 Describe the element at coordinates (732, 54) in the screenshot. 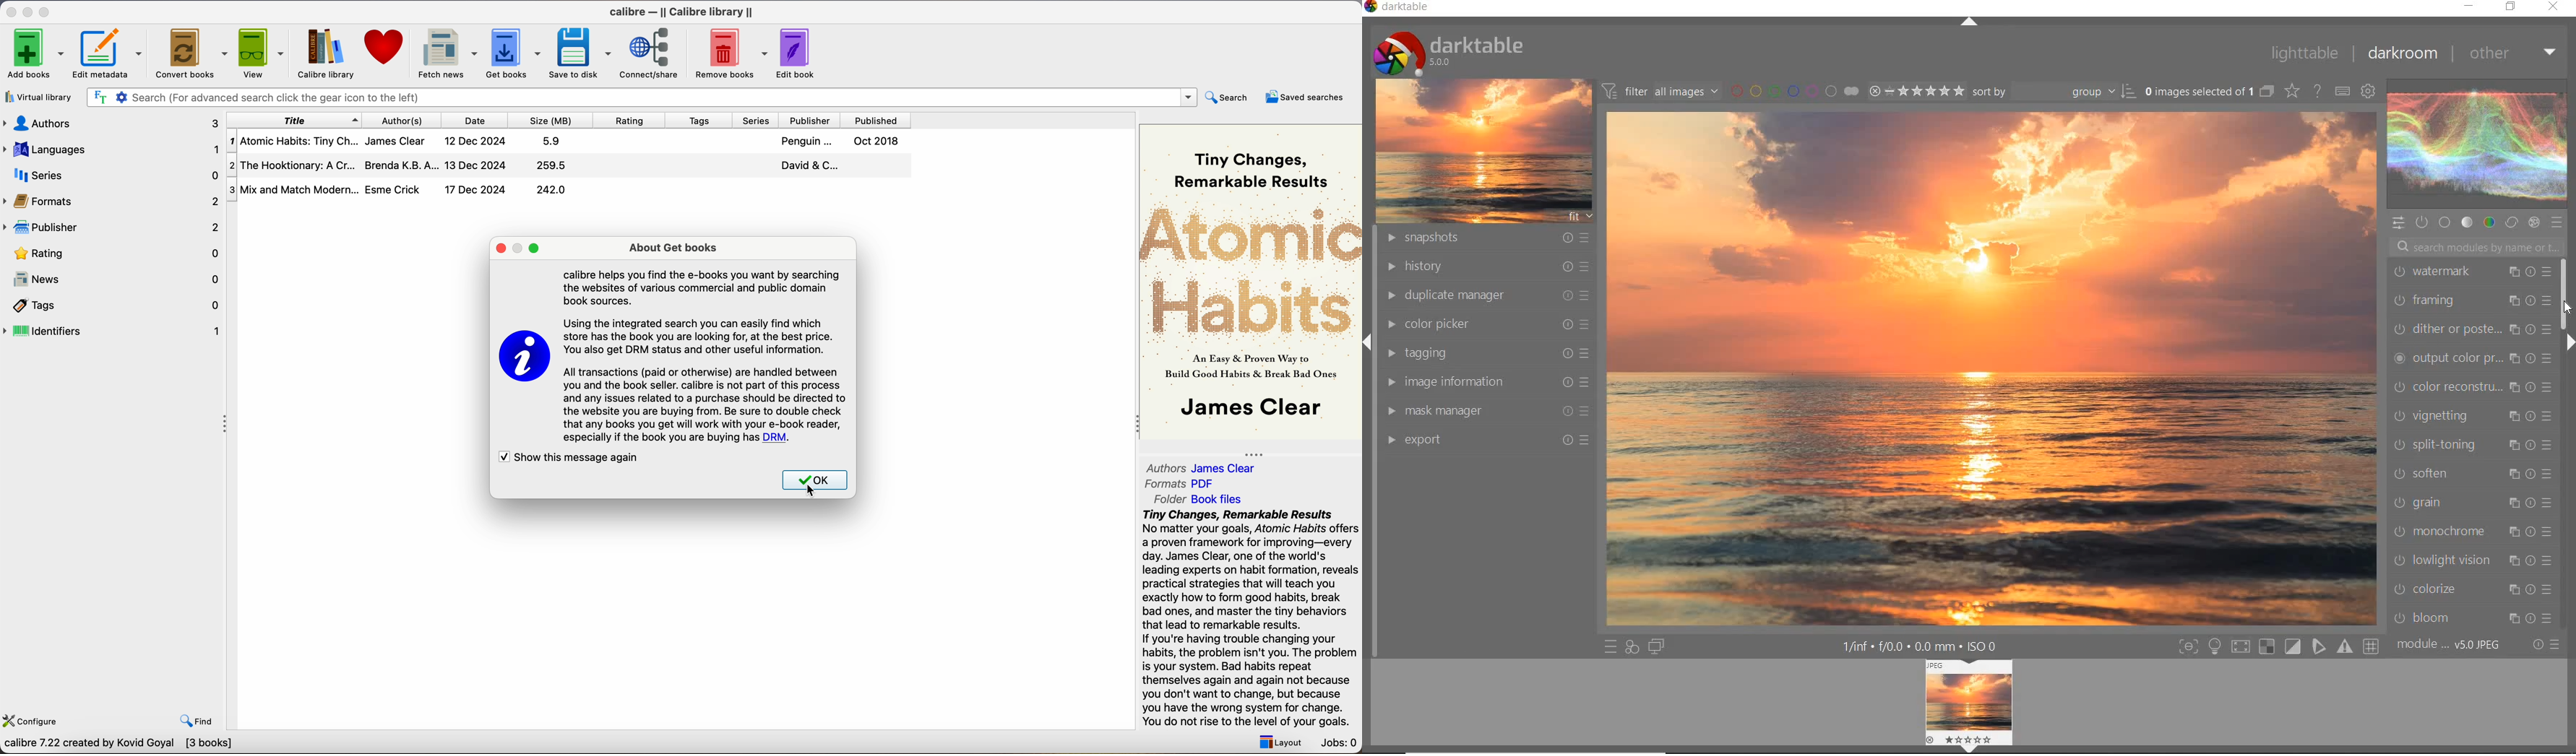

I see `remove books` at that location.